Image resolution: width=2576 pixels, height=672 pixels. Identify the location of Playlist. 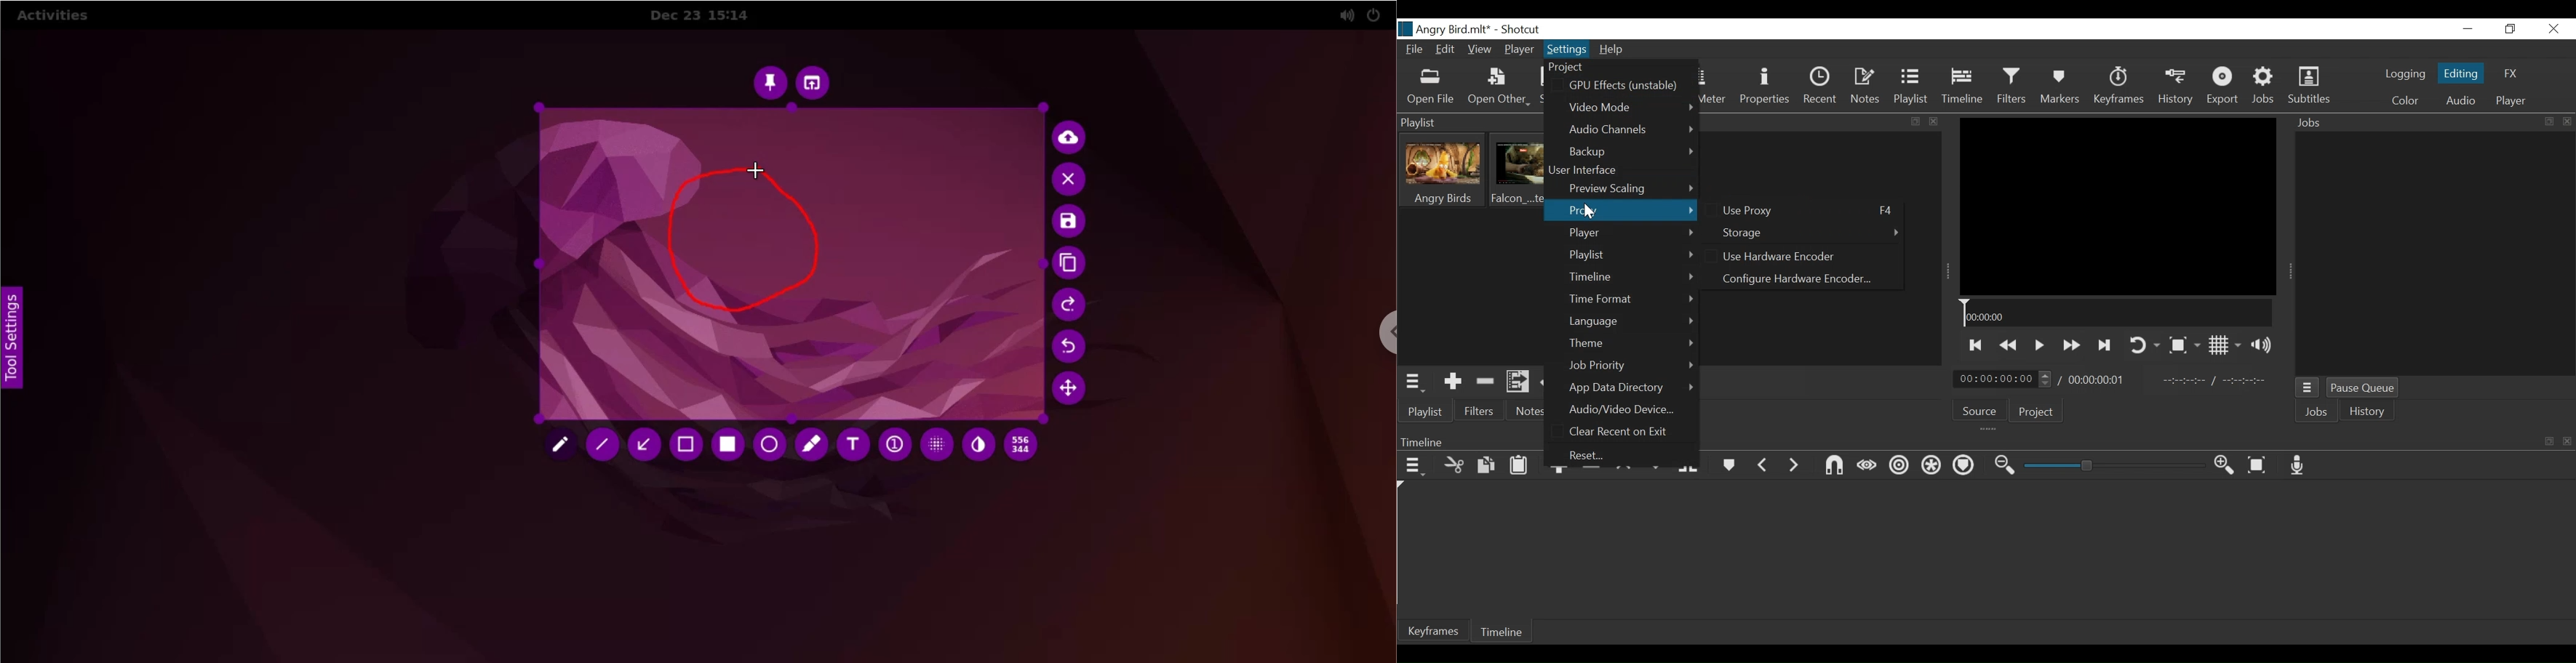
(1912, 86).